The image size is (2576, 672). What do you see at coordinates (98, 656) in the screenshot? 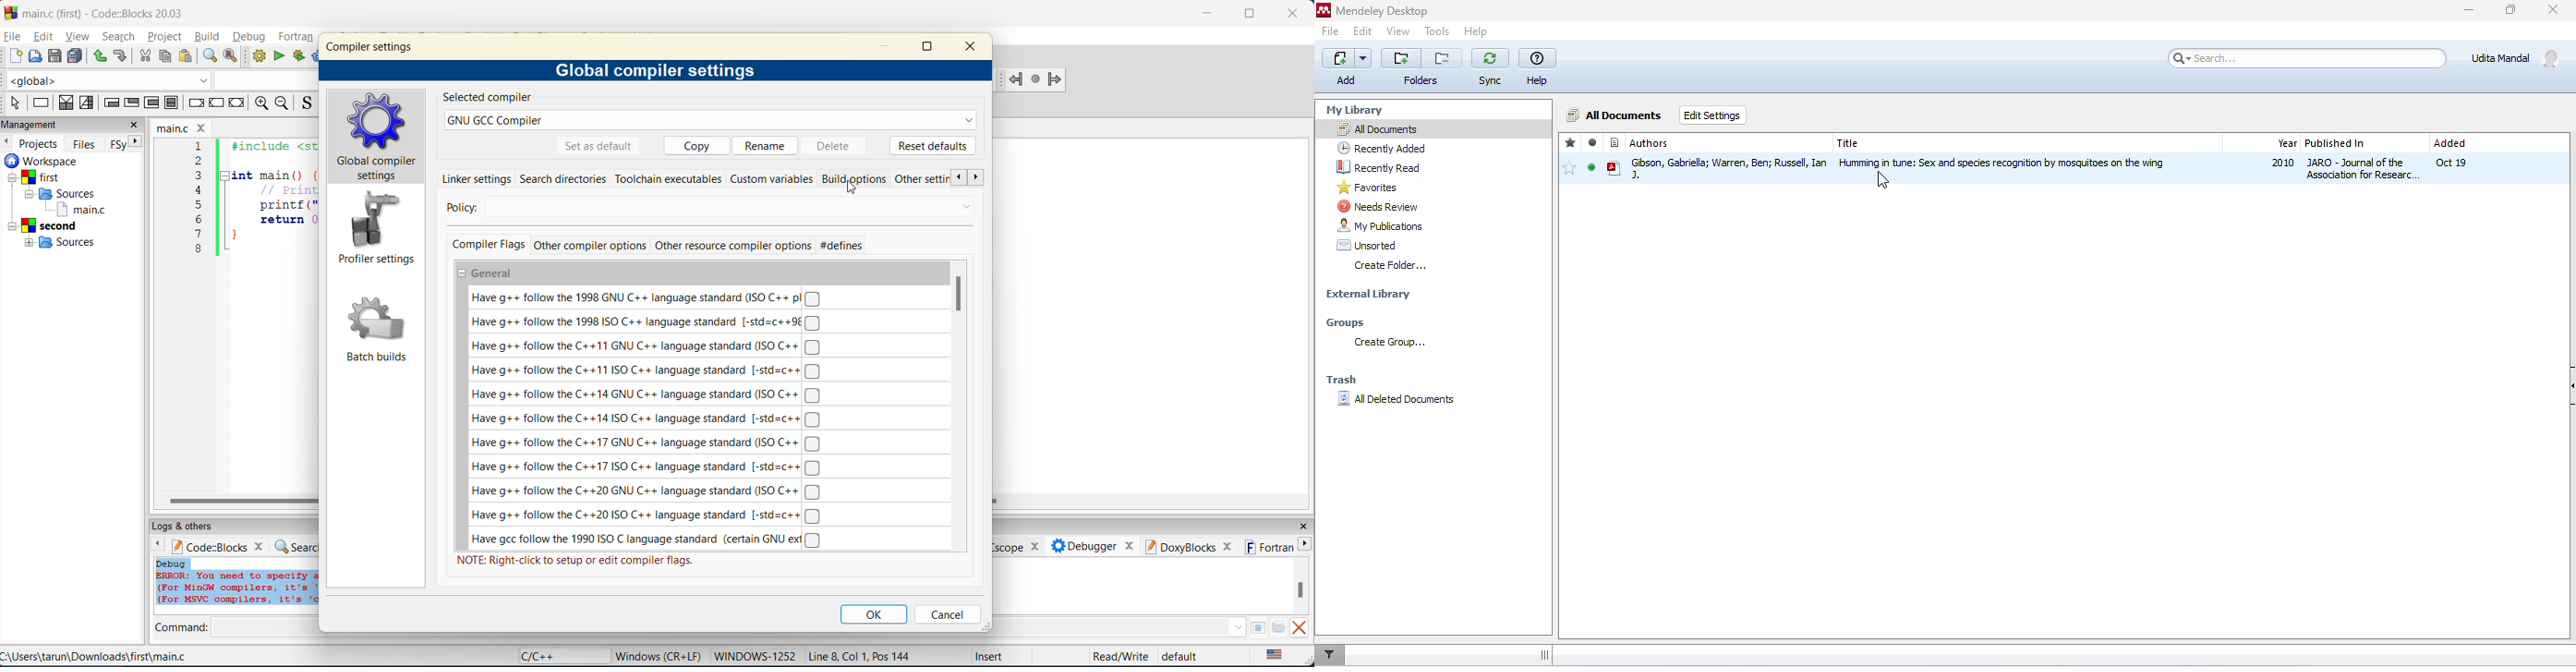
I see `C:\Users\tarun\Downloads\first\main.c` at bounding box center [98, 656].